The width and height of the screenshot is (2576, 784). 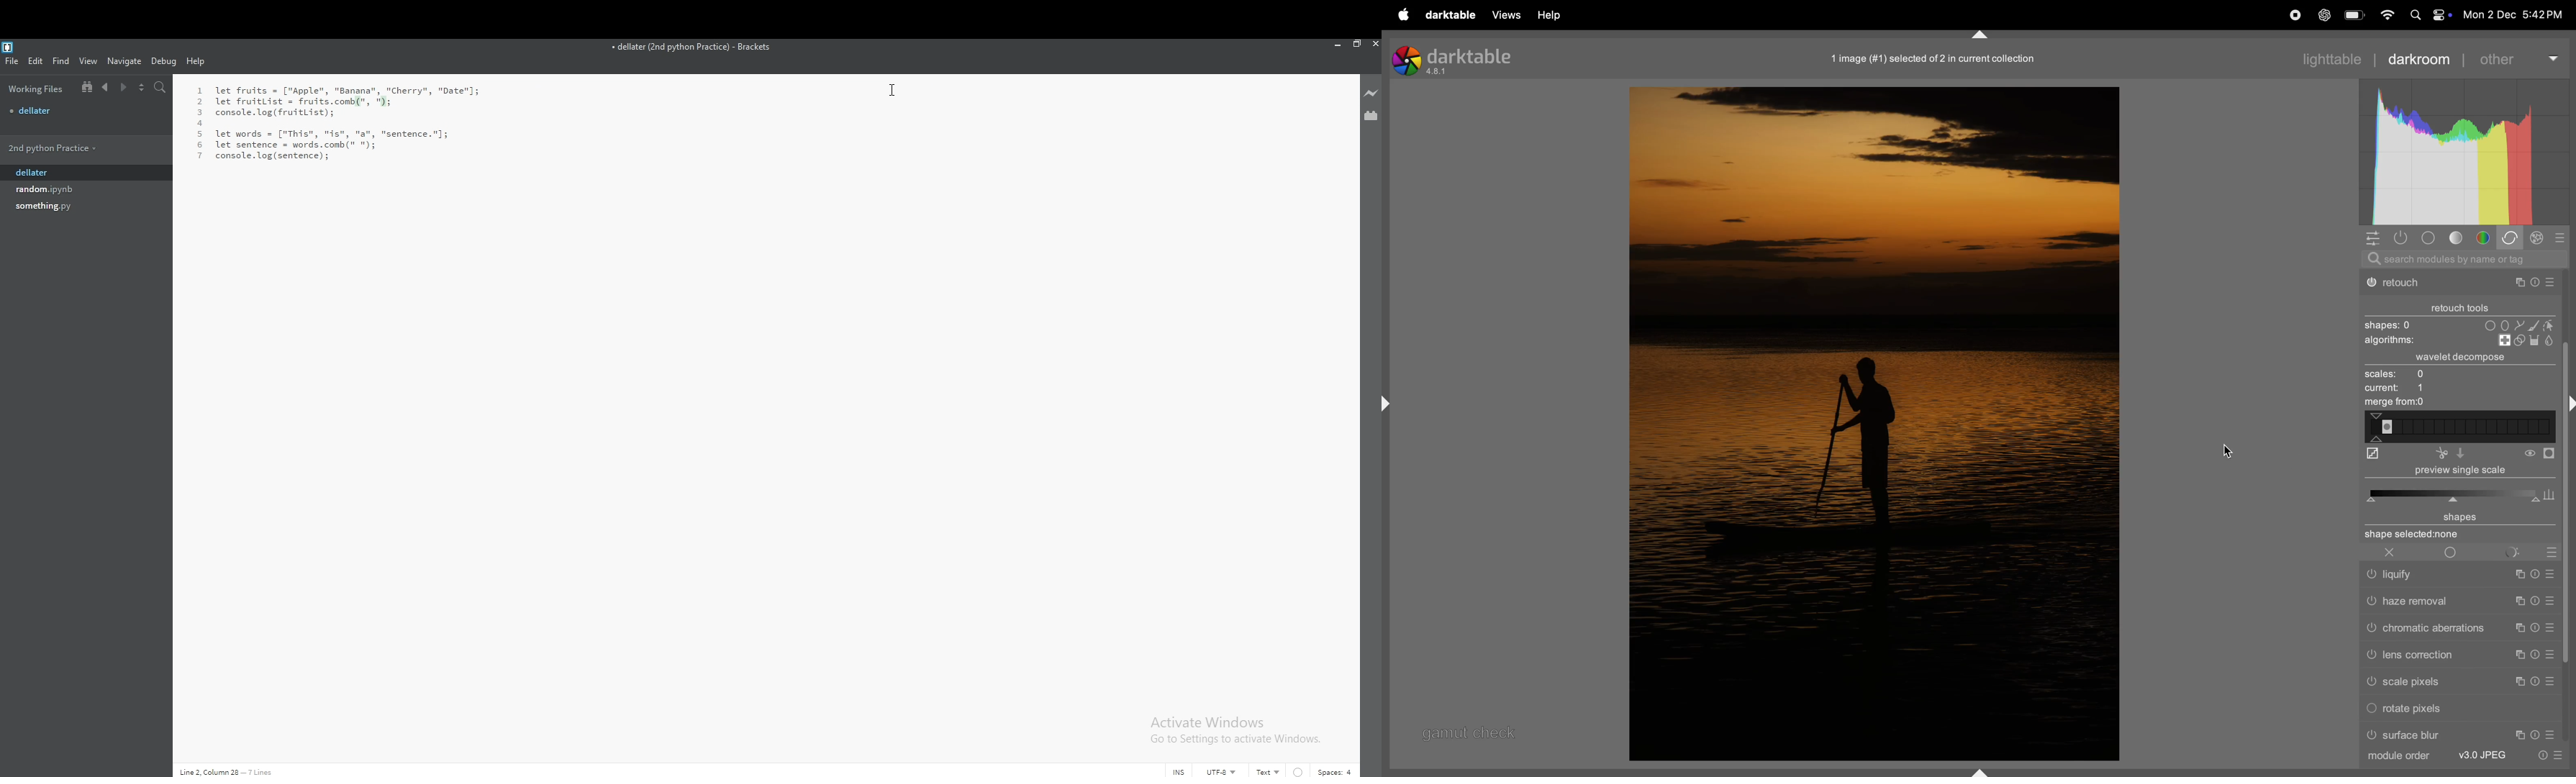 I want to click on spaces, so click(x=1337, y=771).